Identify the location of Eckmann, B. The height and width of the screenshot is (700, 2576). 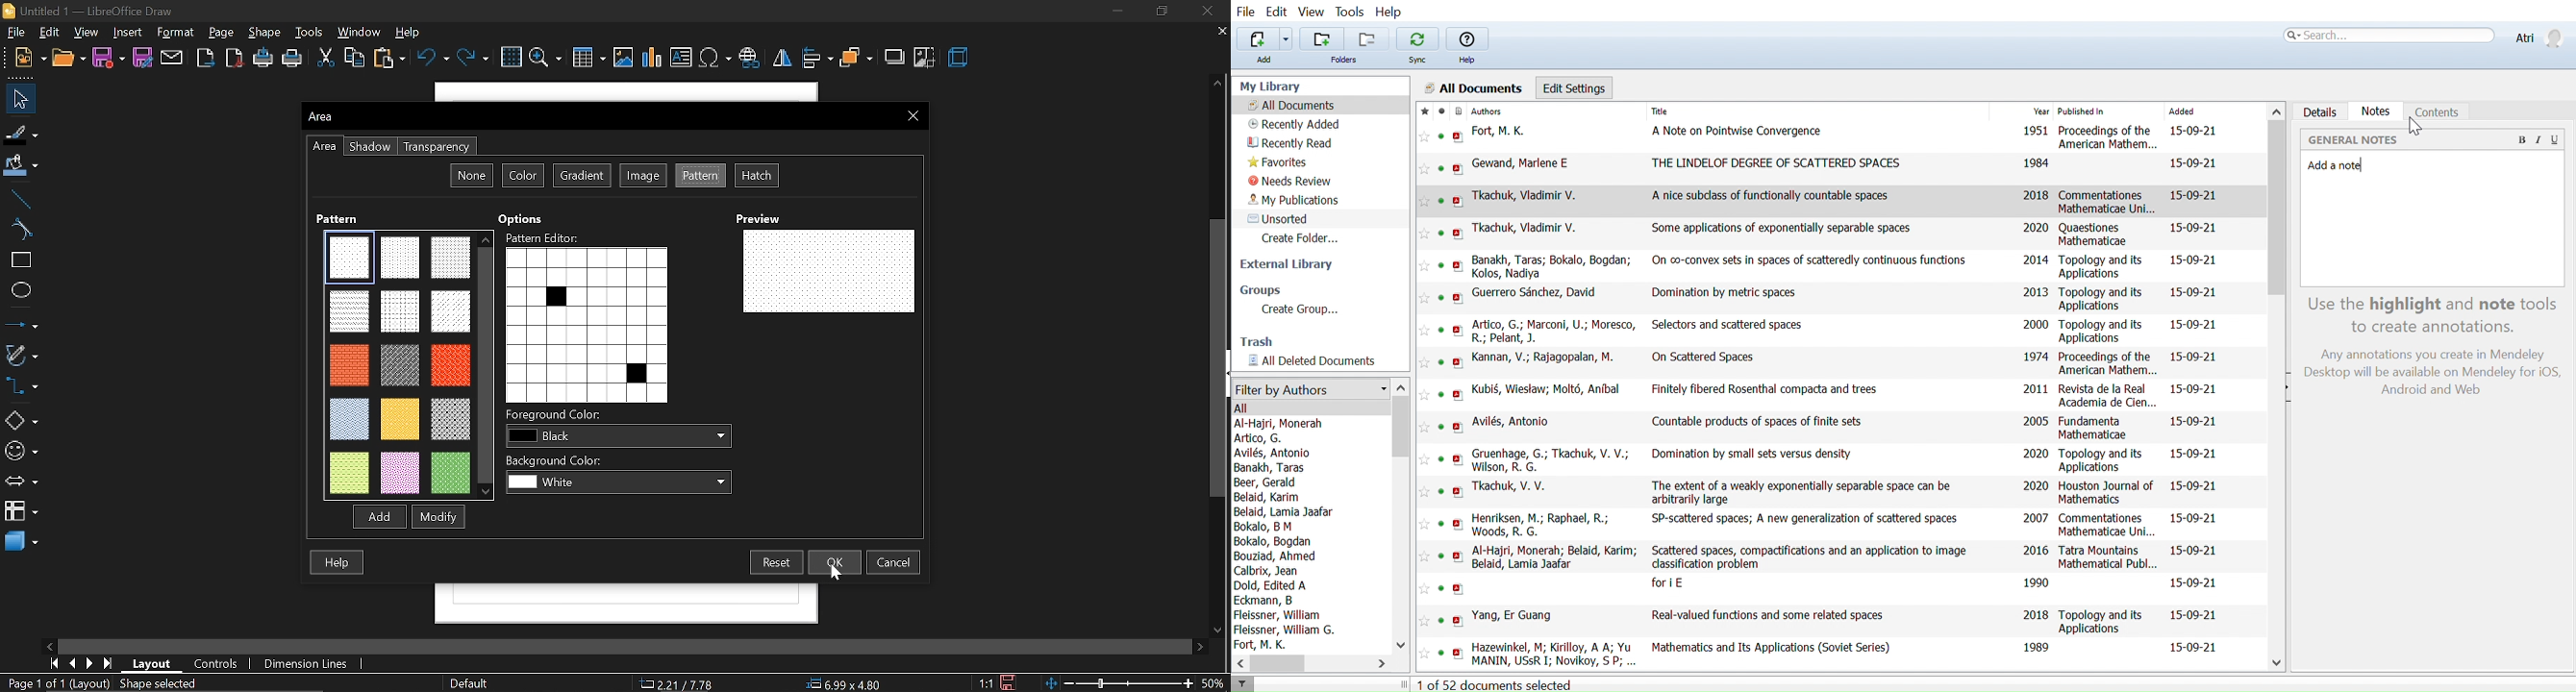
(1264, 600).